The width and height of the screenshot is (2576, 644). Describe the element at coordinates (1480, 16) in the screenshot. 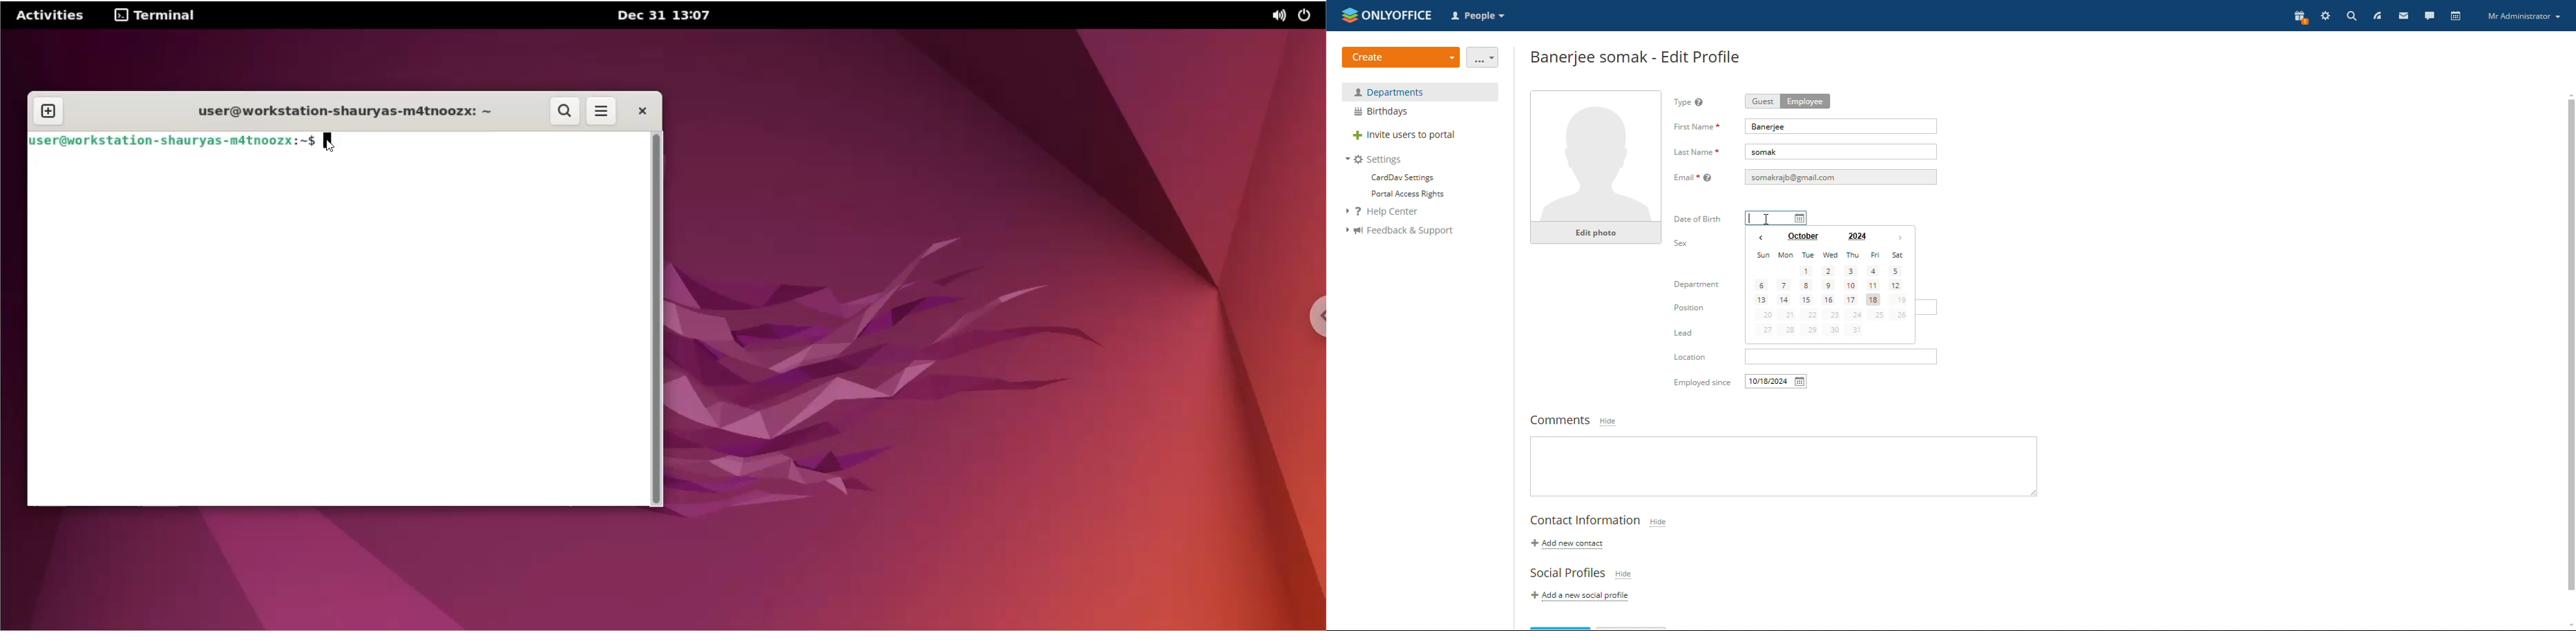

I see `select application` at that location.